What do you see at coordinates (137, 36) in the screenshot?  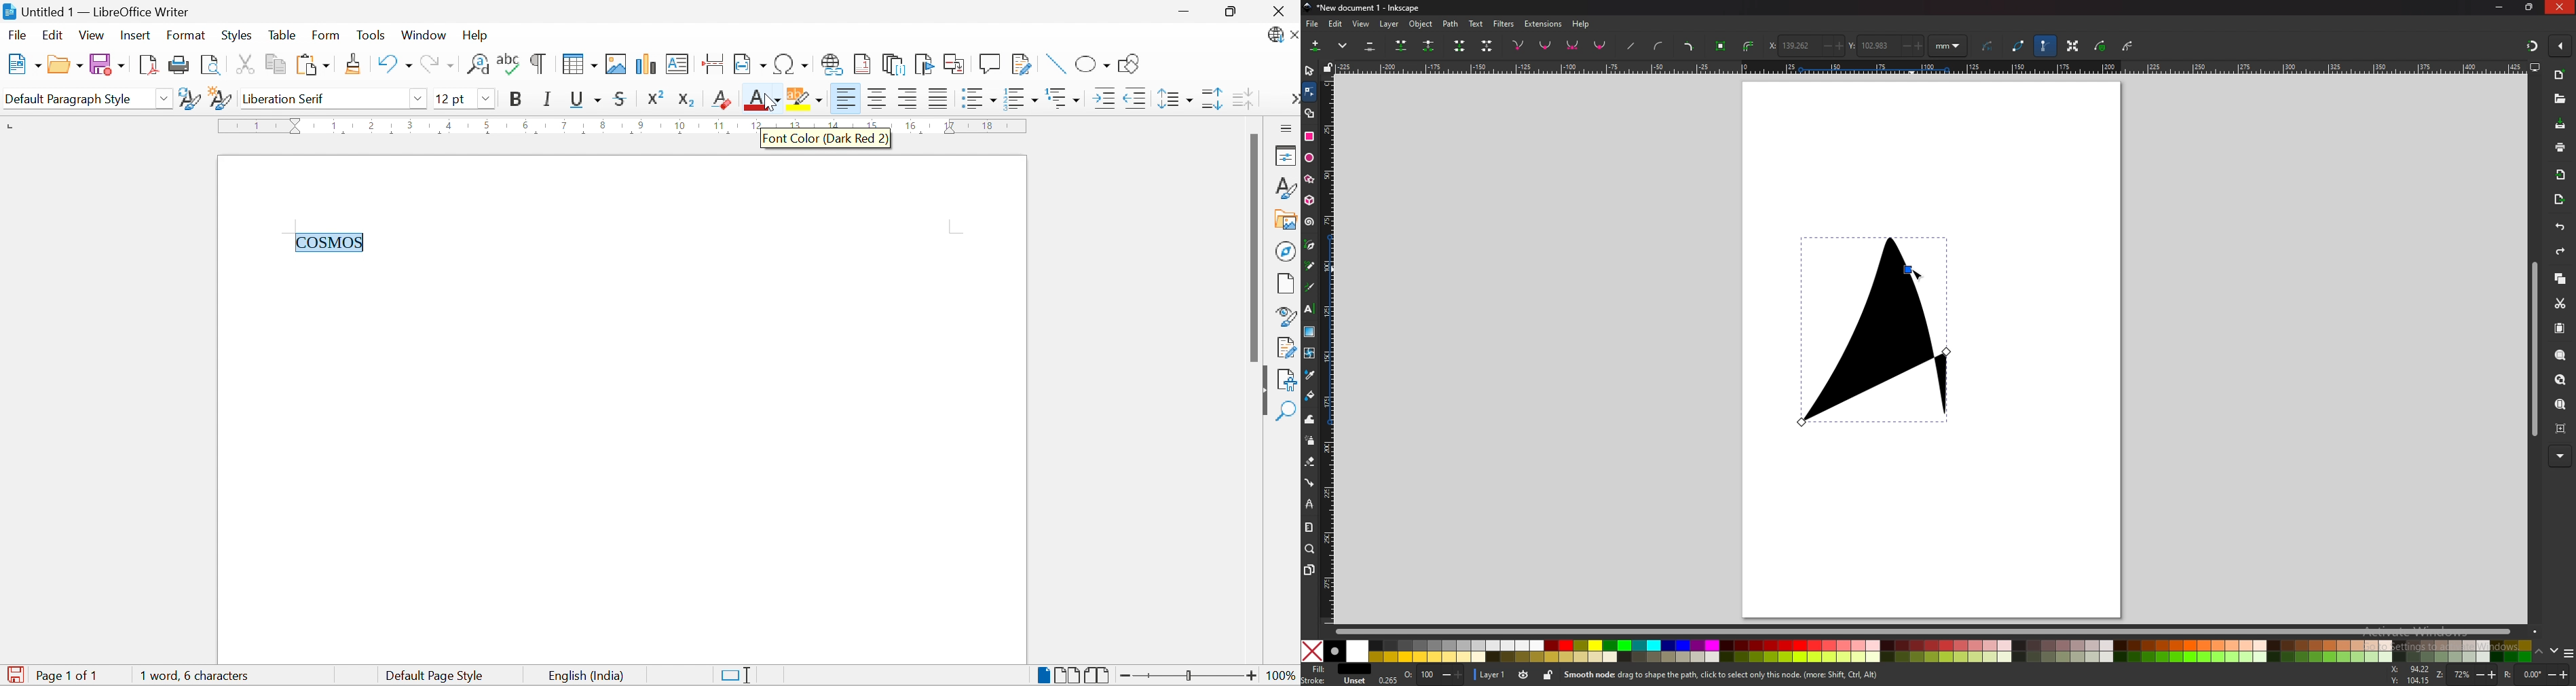 I see `Insert` at bounding box center [137, 36].